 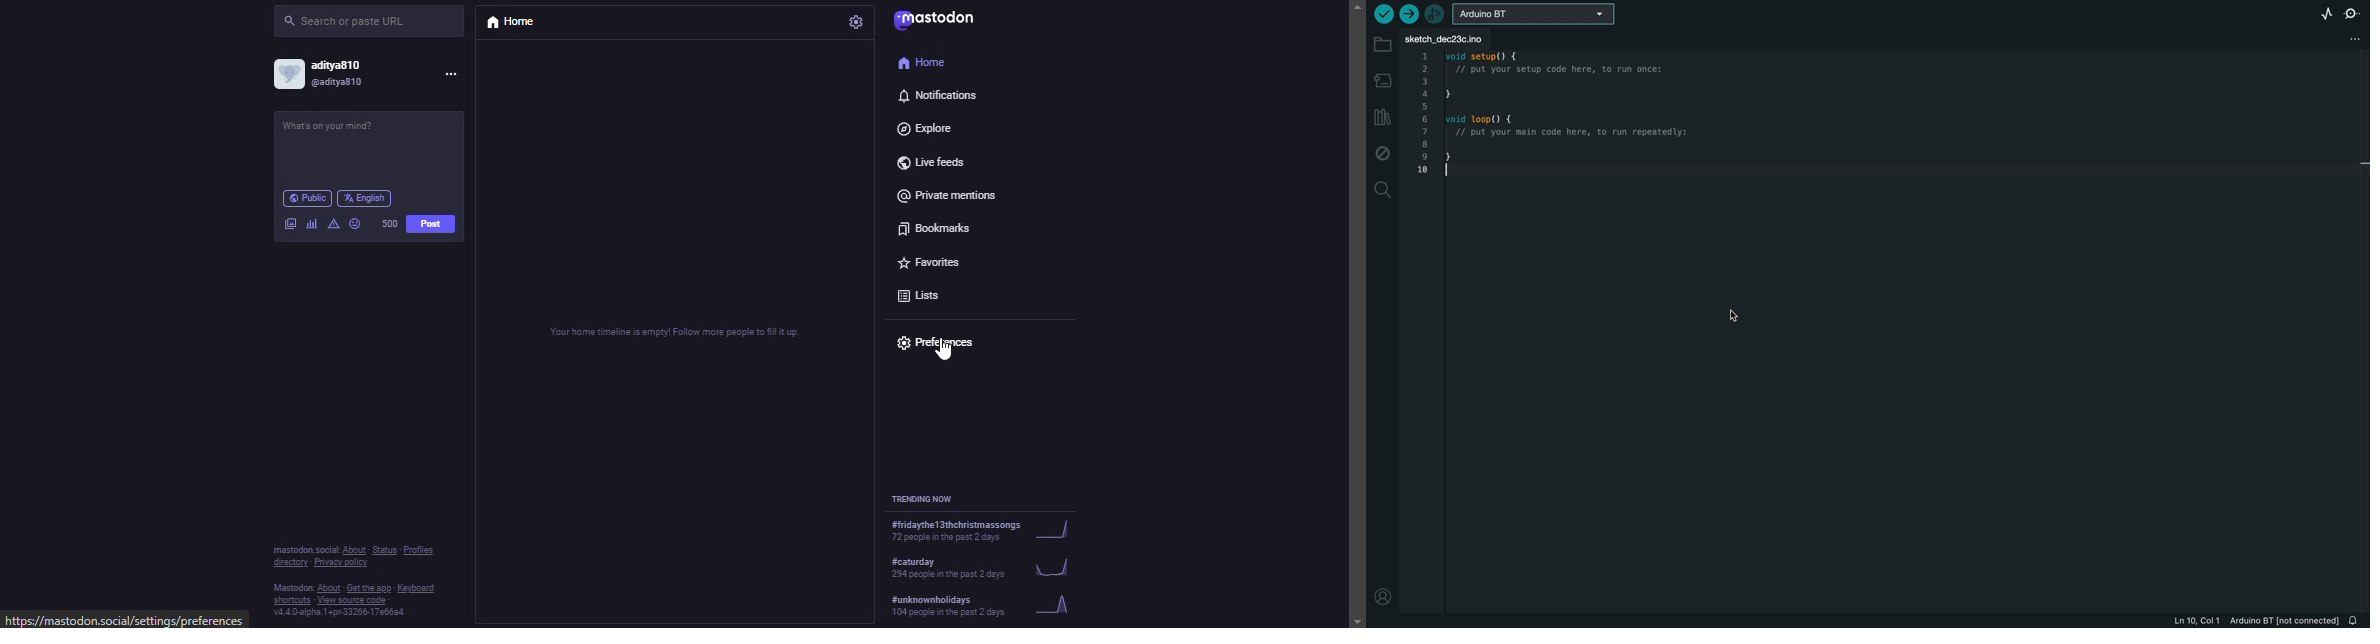 I want to click on serial plotter, so click(x=2321, y=12).